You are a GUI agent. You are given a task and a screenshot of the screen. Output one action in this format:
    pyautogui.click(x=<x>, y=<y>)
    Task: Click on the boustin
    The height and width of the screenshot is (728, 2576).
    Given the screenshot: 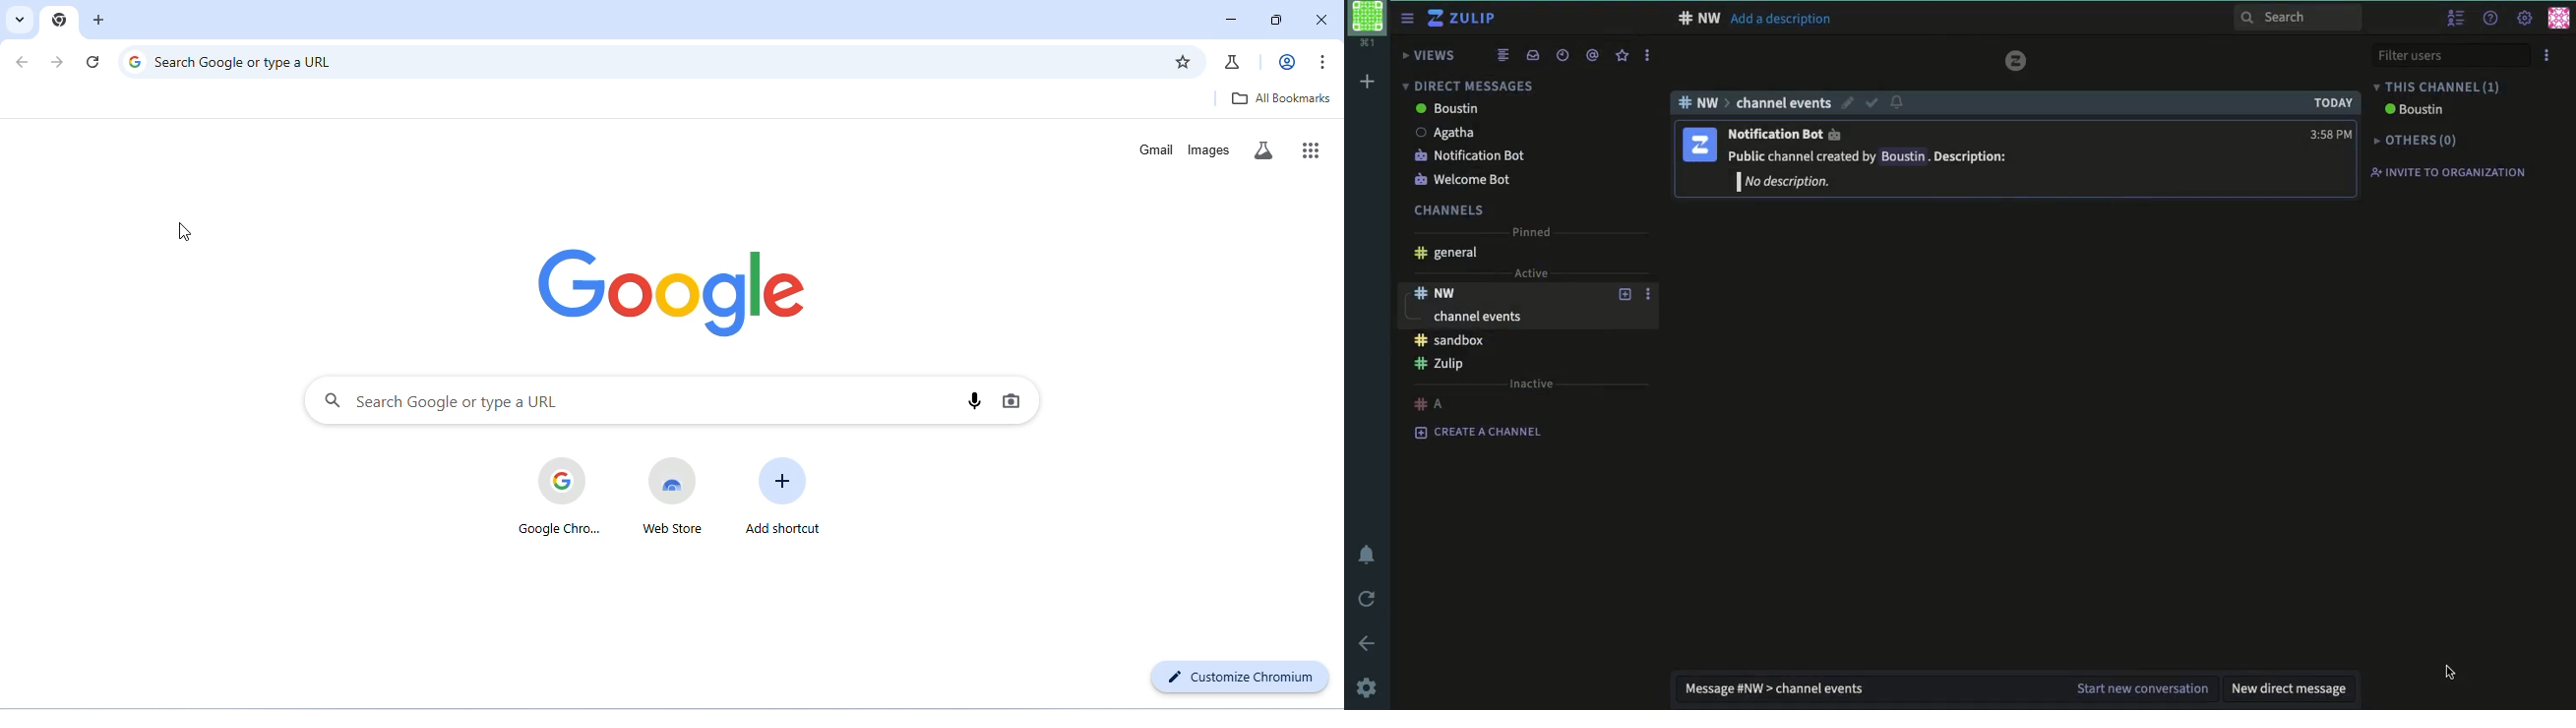 What is the action you would take?
    pyautogui.click(x=1452, y=109)
    